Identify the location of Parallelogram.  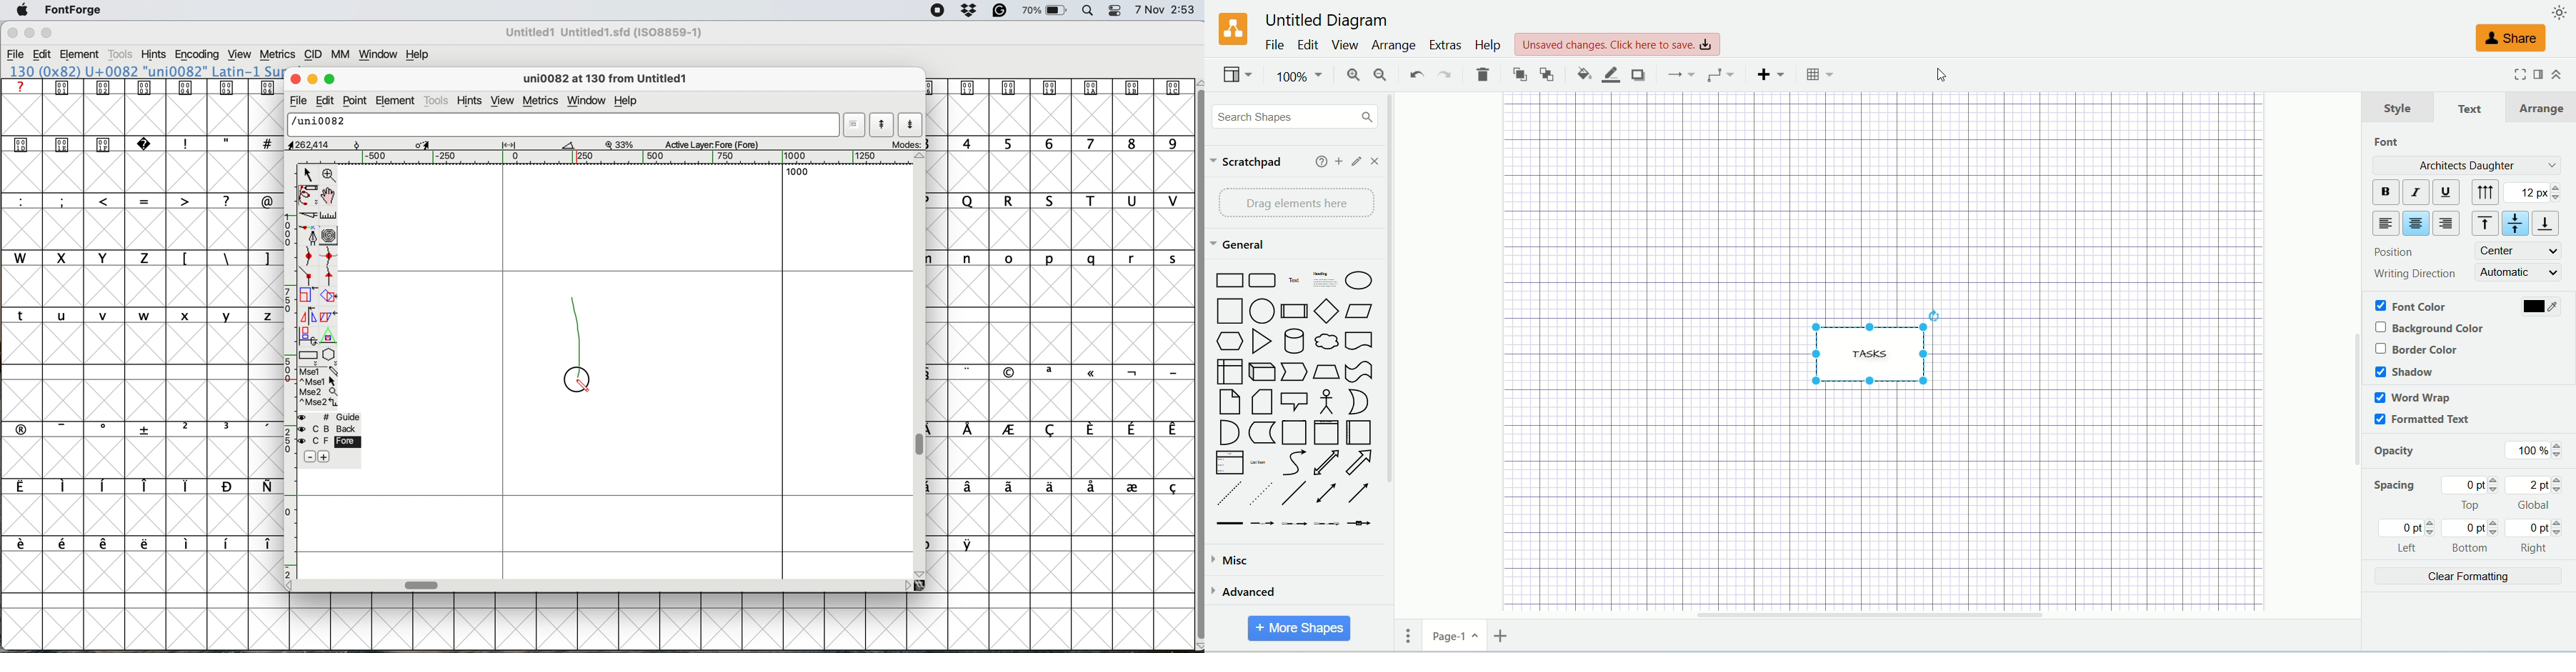
(1360, 311).